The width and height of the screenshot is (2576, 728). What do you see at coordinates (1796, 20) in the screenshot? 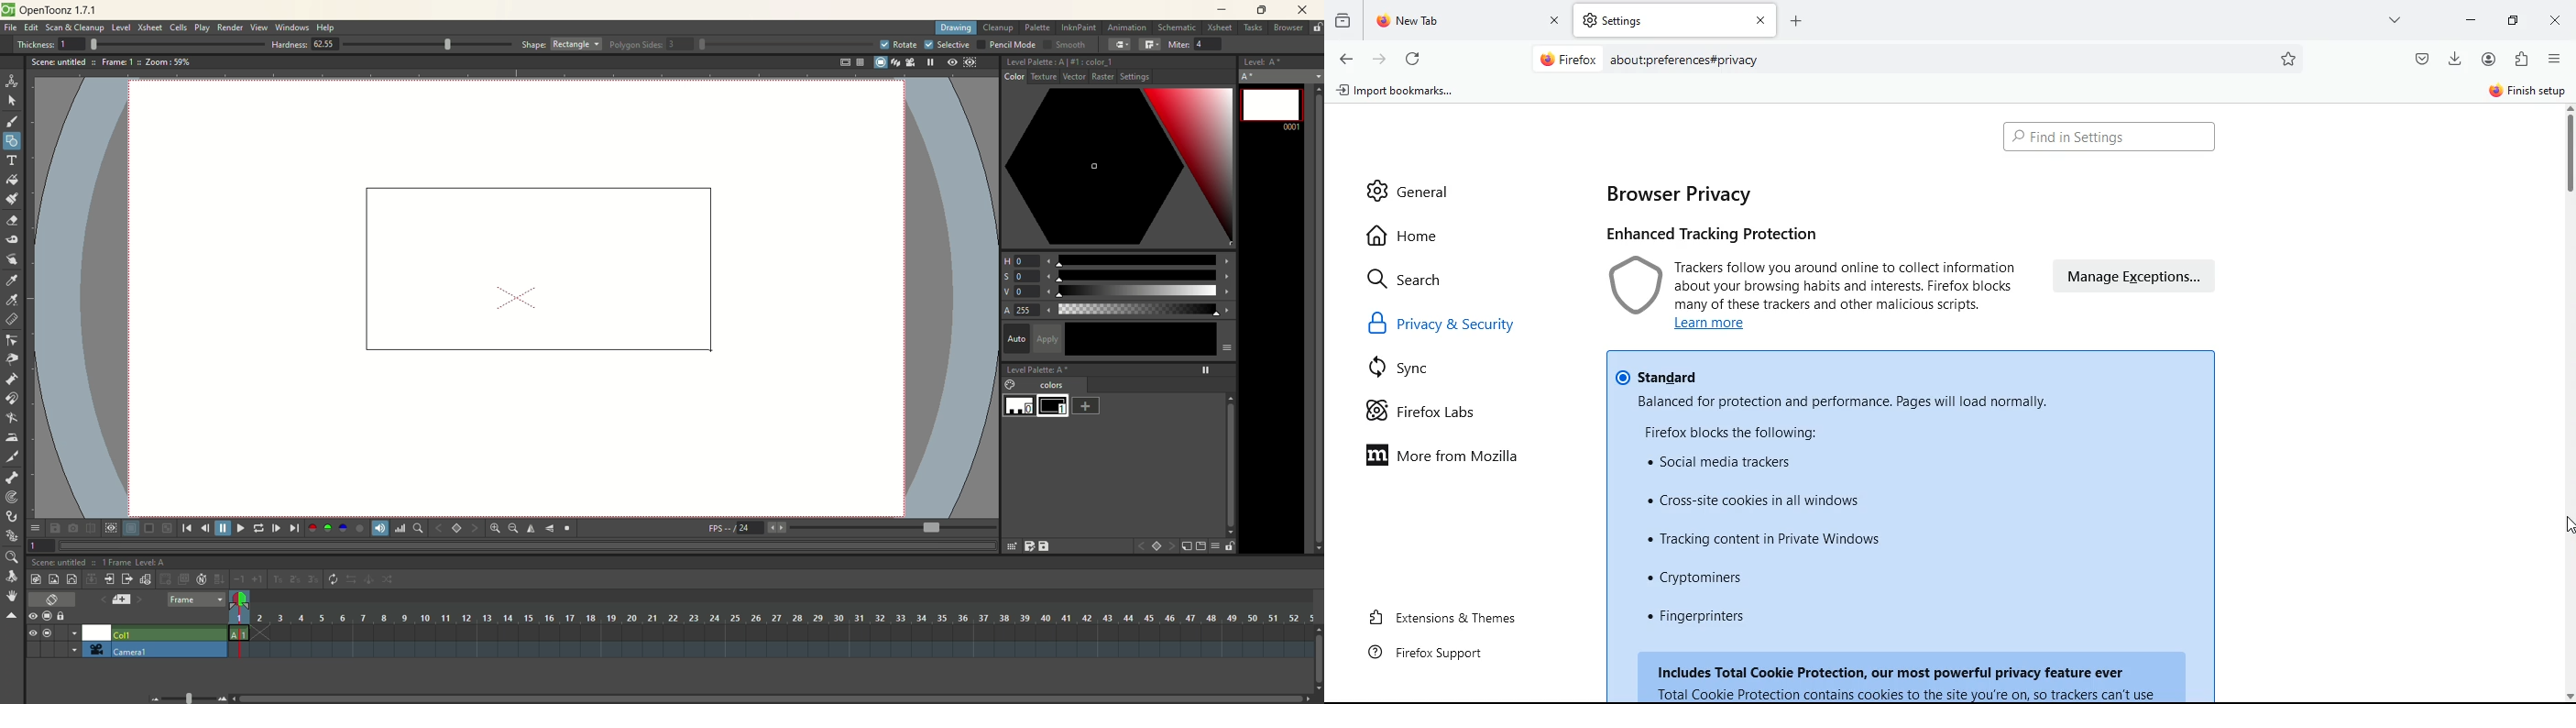
I see `Add new Tab` at bounding box center [1796, 20].